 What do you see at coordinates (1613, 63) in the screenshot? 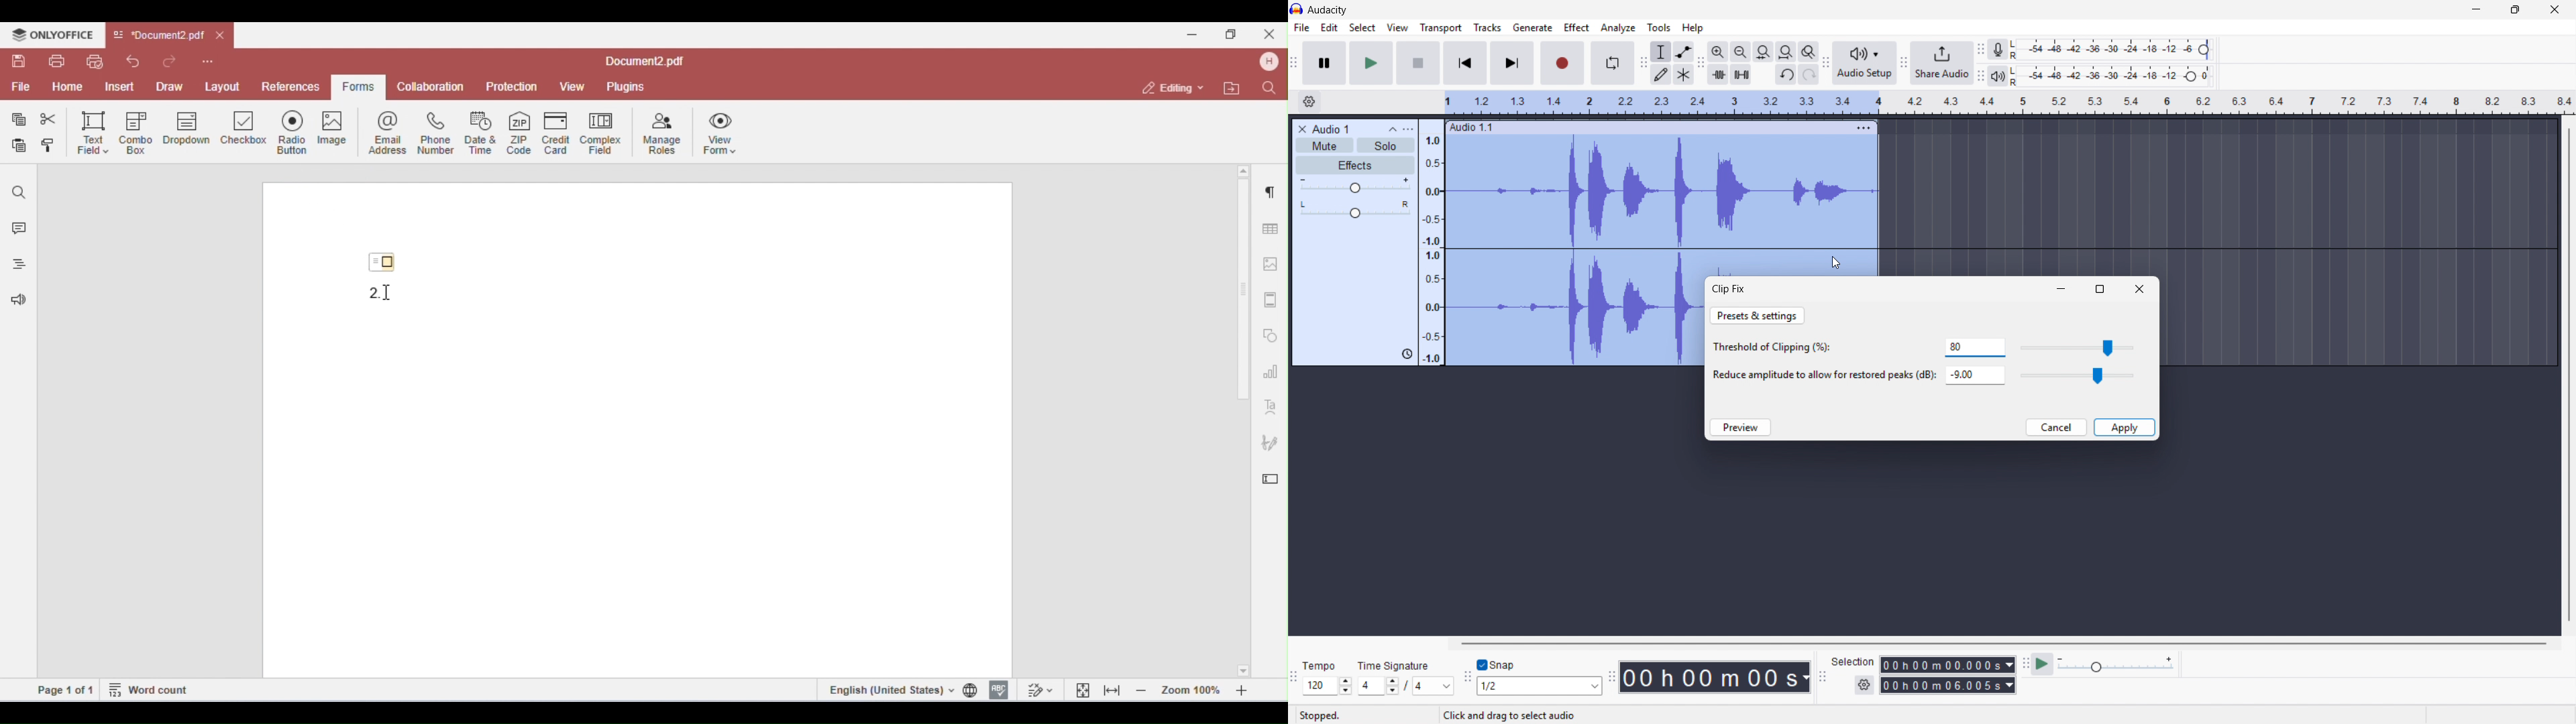
I see `Enable loop ` at bounding box center [1613, 63].